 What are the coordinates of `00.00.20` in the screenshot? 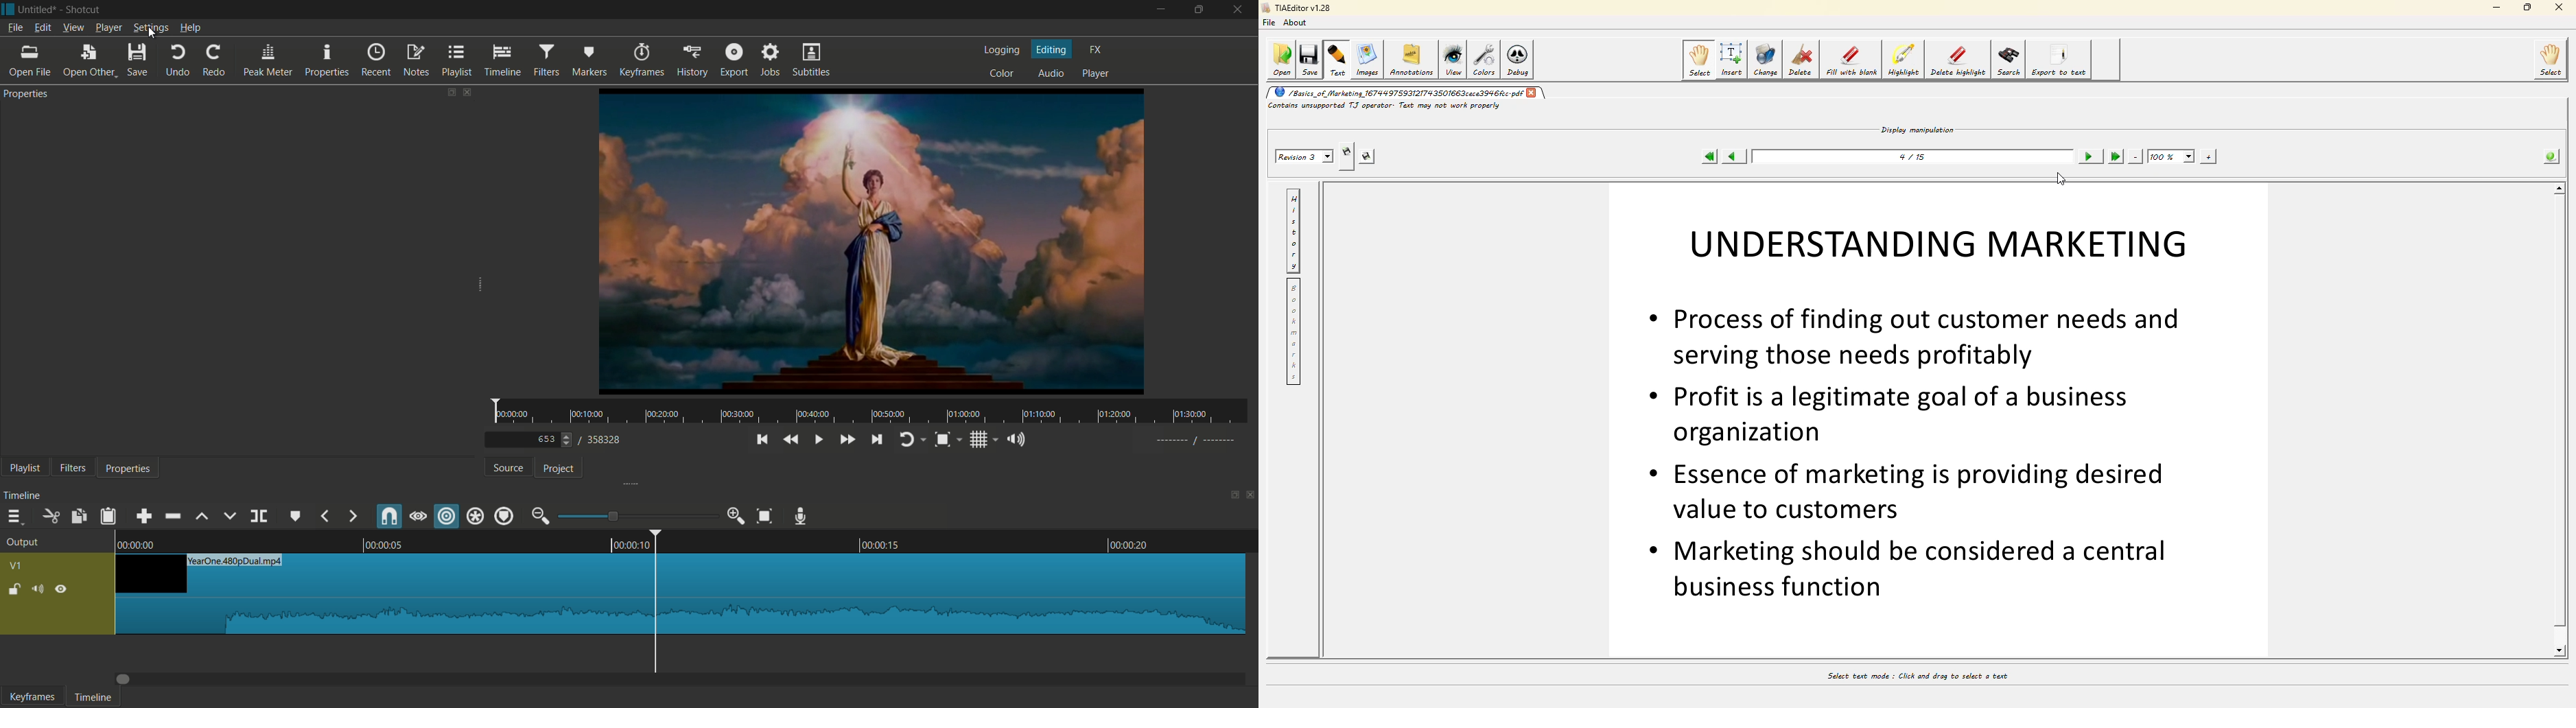 It's located at (1129, 543).